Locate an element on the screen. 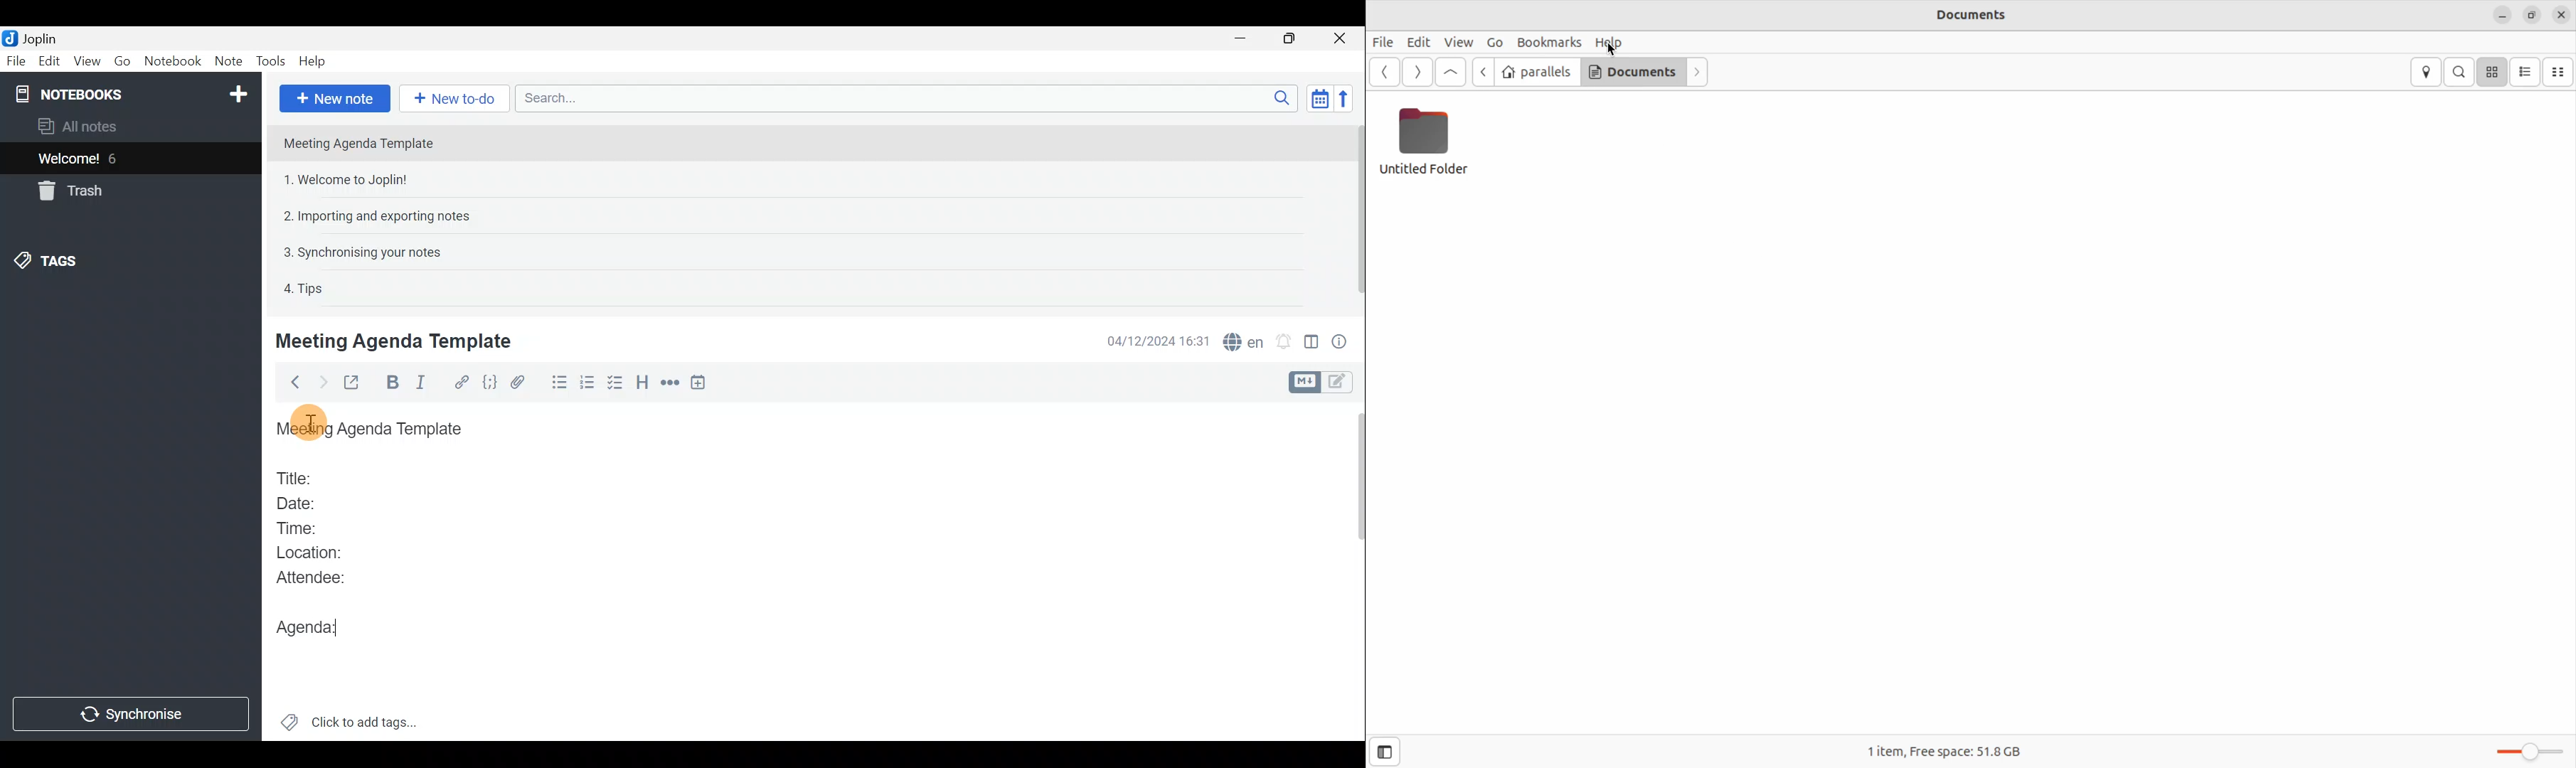 The image size is (2576, 784). Trash is located at coordinates (68, 191).